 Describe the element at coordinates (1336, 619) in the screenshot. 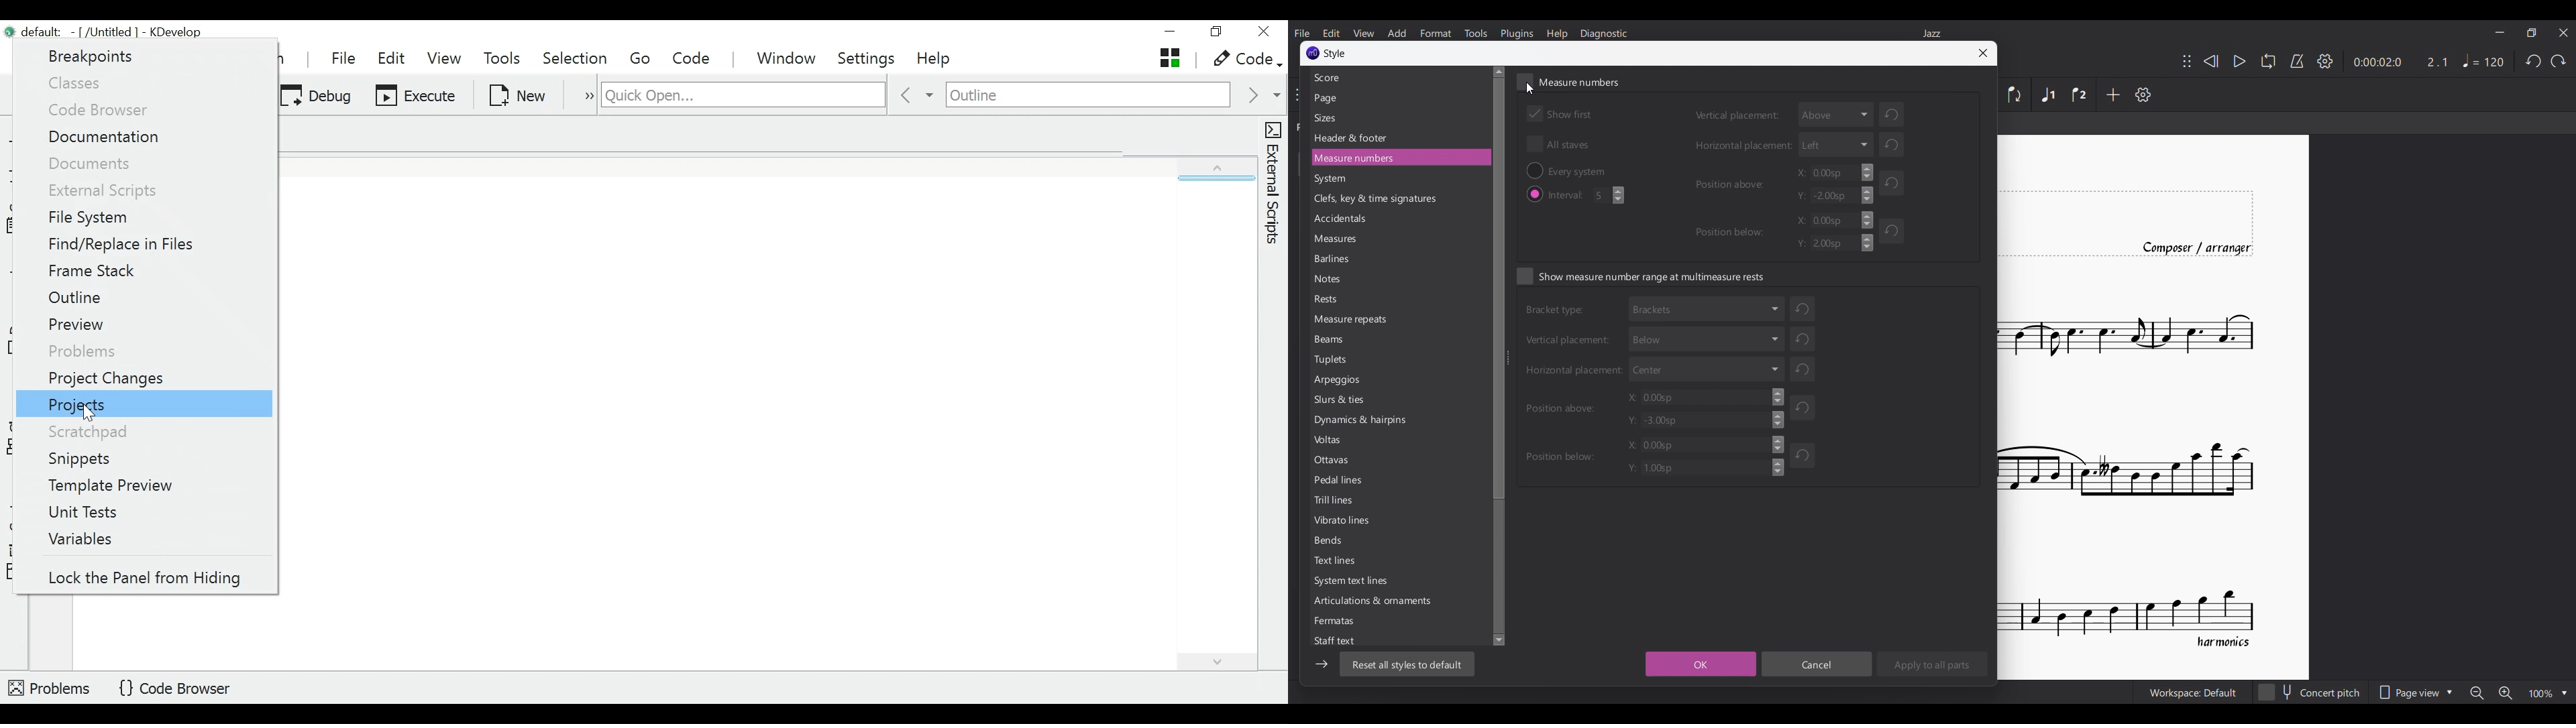

I see `Ferraates` at that location.